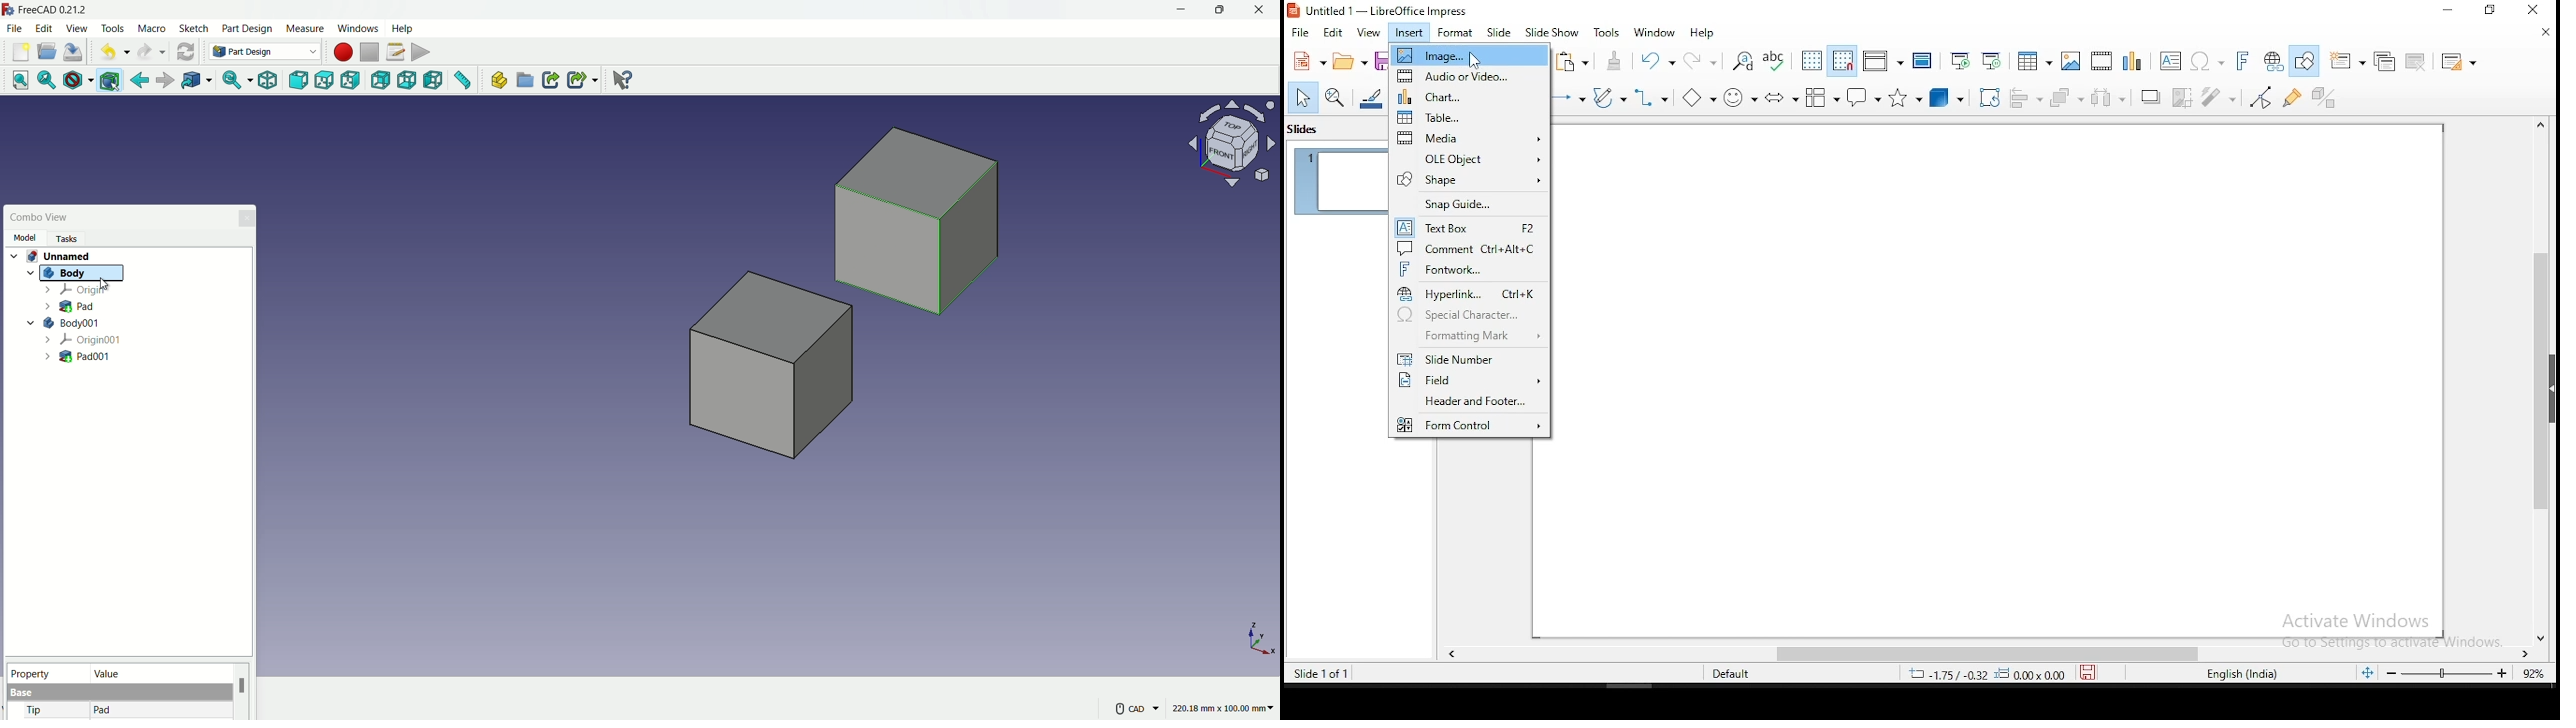  What do you see at coordinates (2025, 95) in the screenshot?
I see `align objects` at bounding box center [2025, 95].